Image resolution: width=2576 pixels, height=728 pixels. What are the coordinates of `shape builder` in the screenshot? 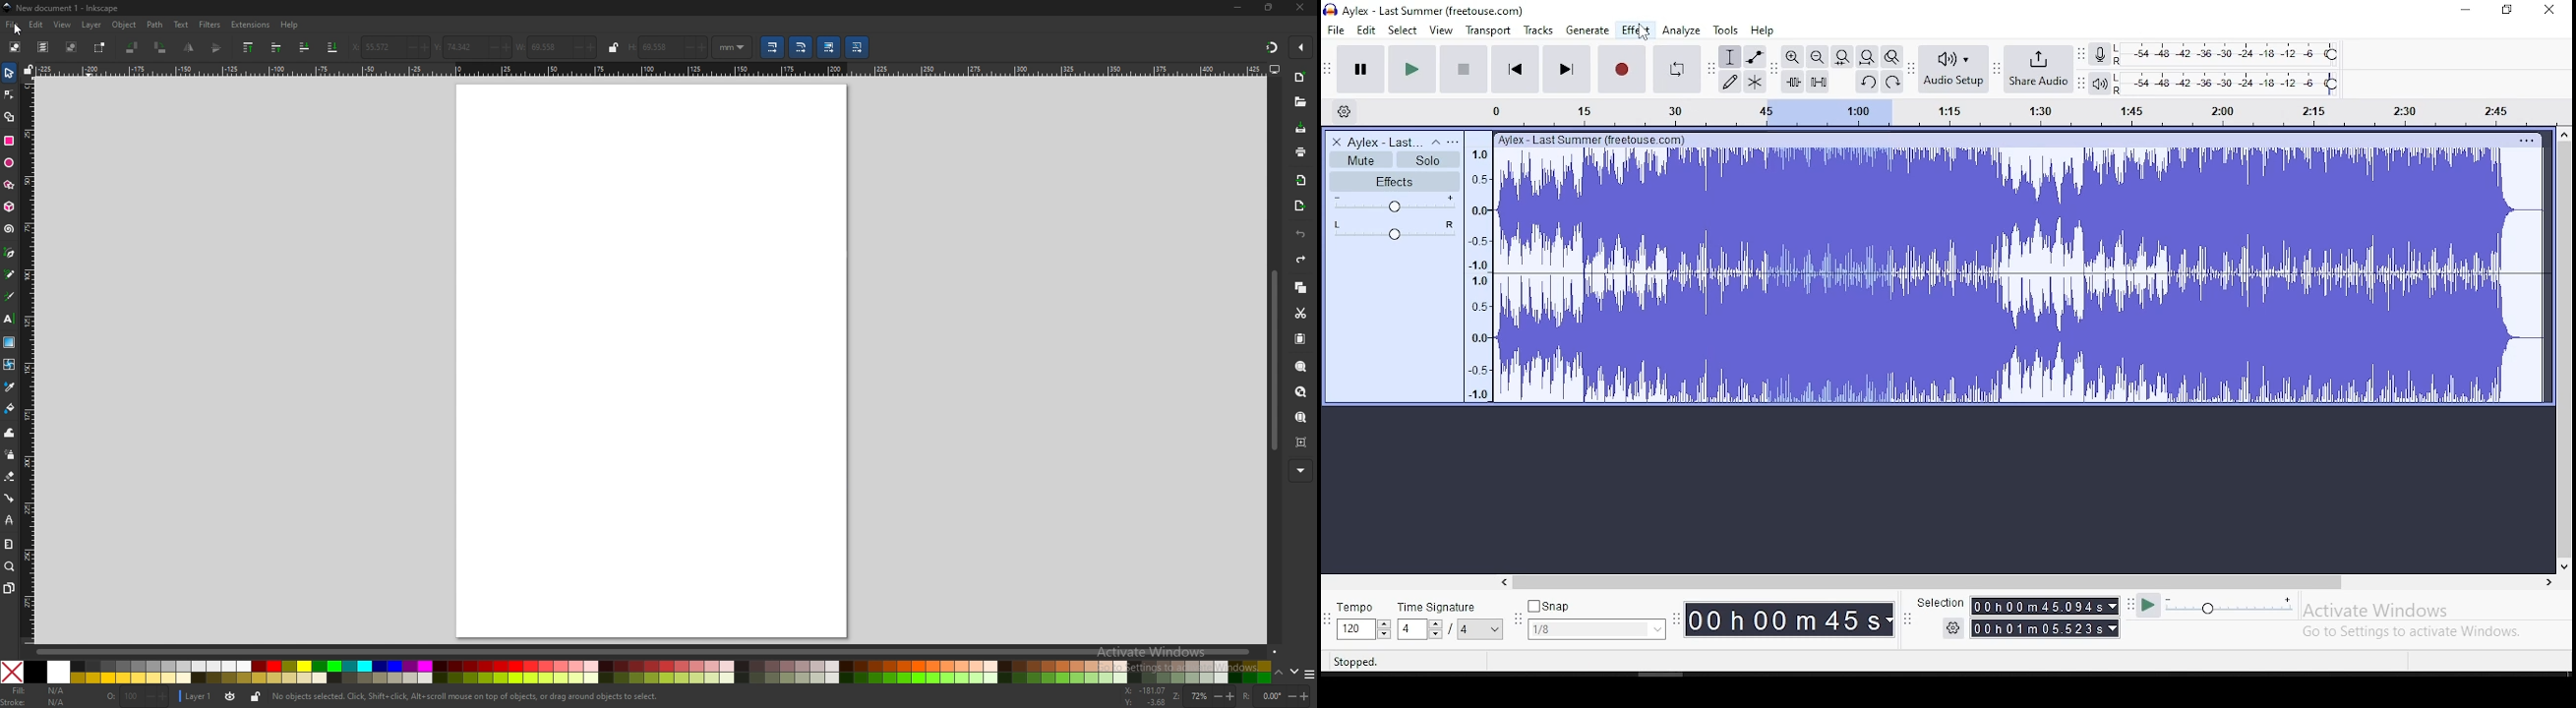 It's located at (10, 117).